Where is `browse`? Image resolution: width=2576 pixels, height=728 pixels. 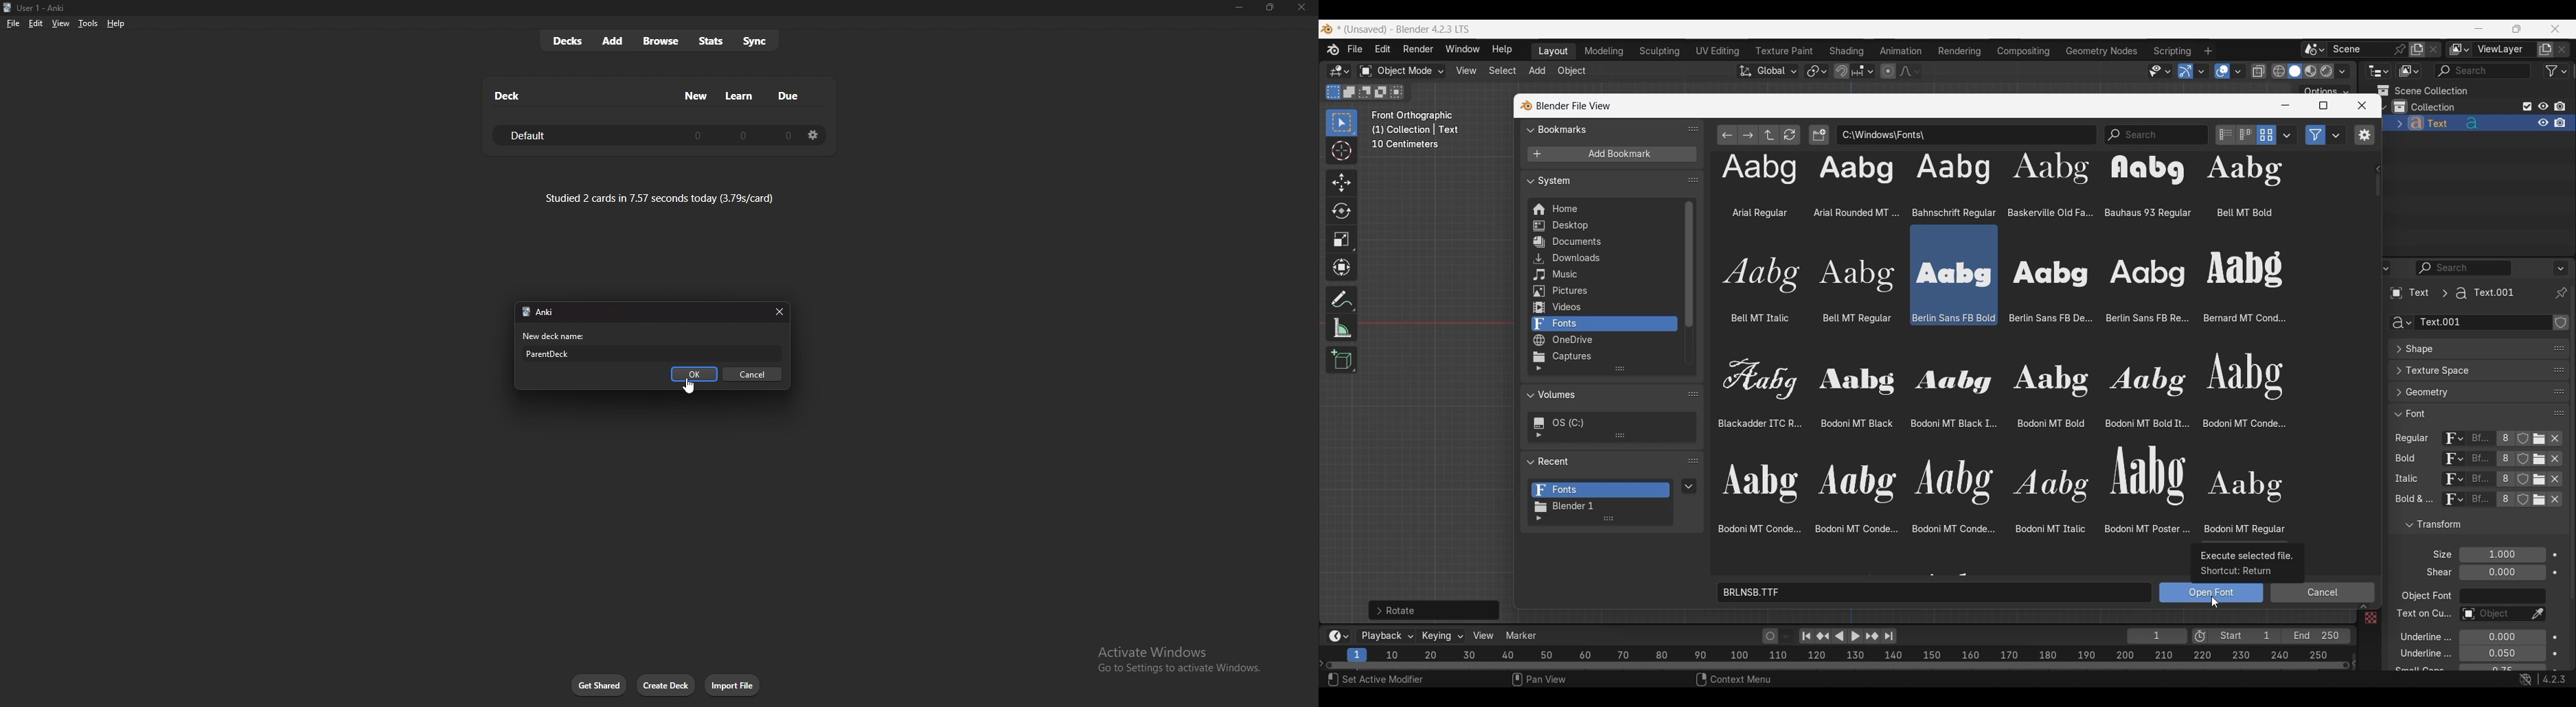 browse is located at coordinates (663, 42).